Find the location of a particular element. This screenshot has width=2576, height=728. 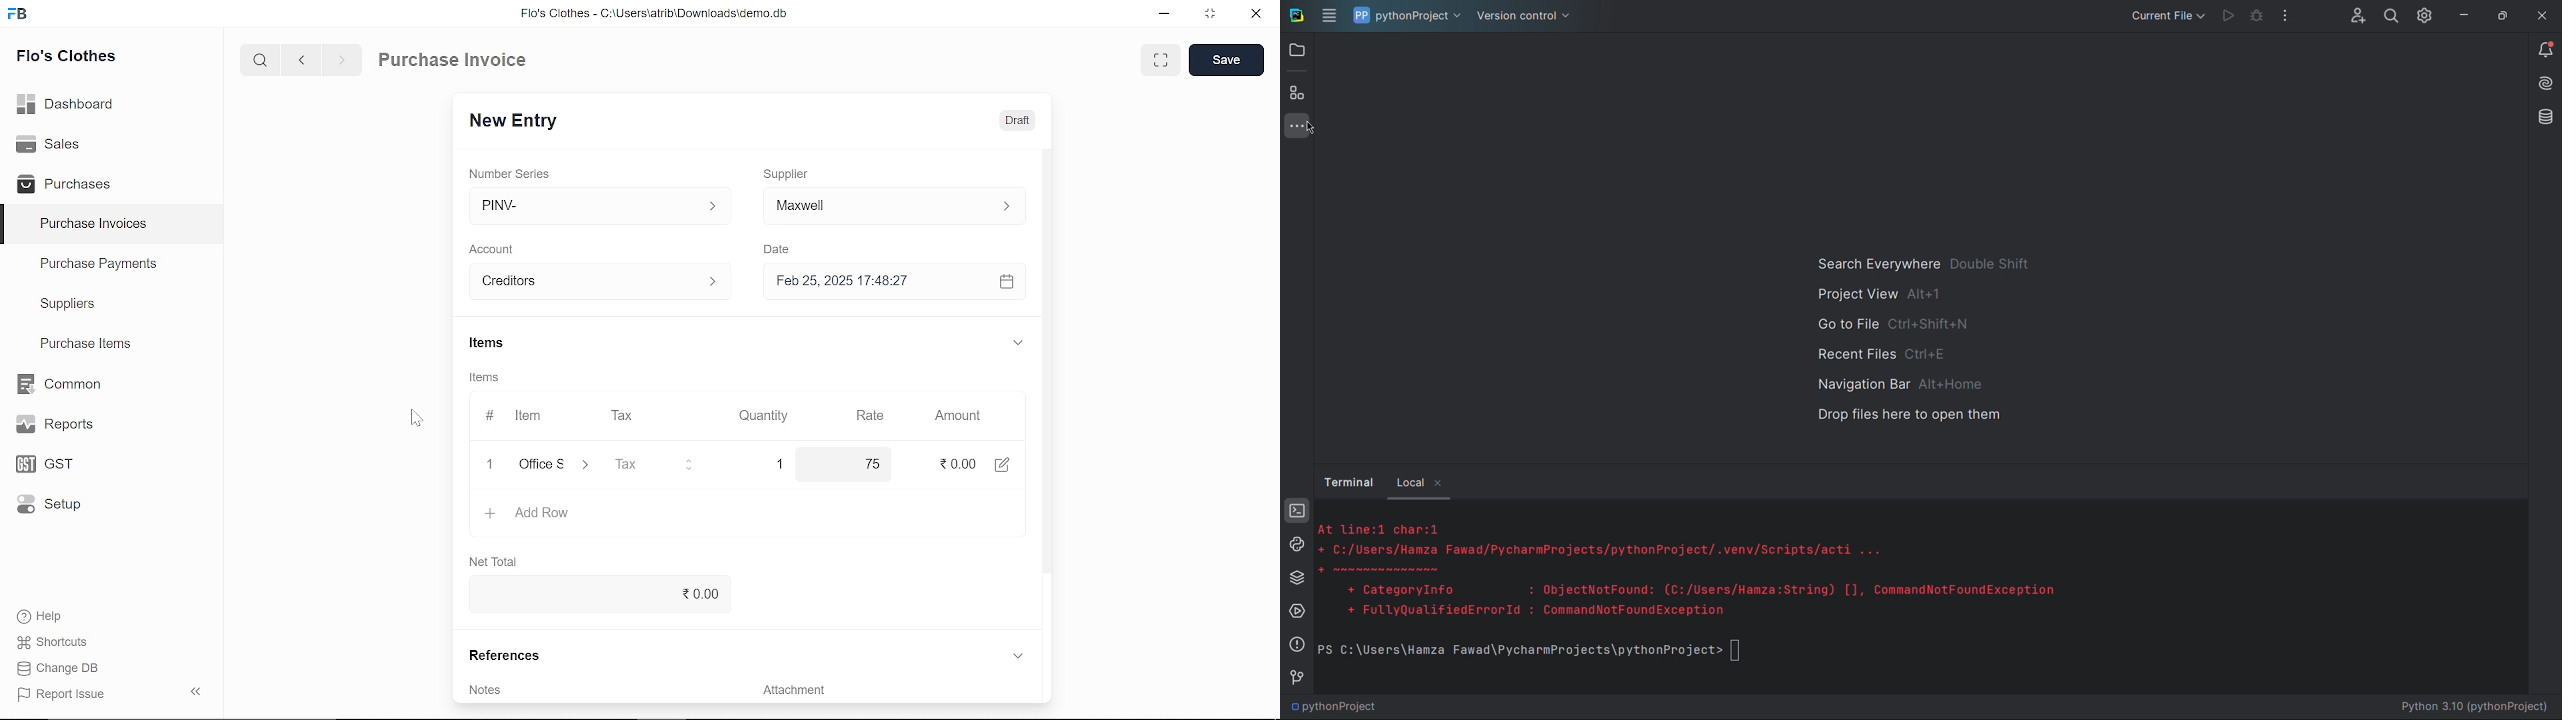

minimize is located at coordinates (1162, 14).